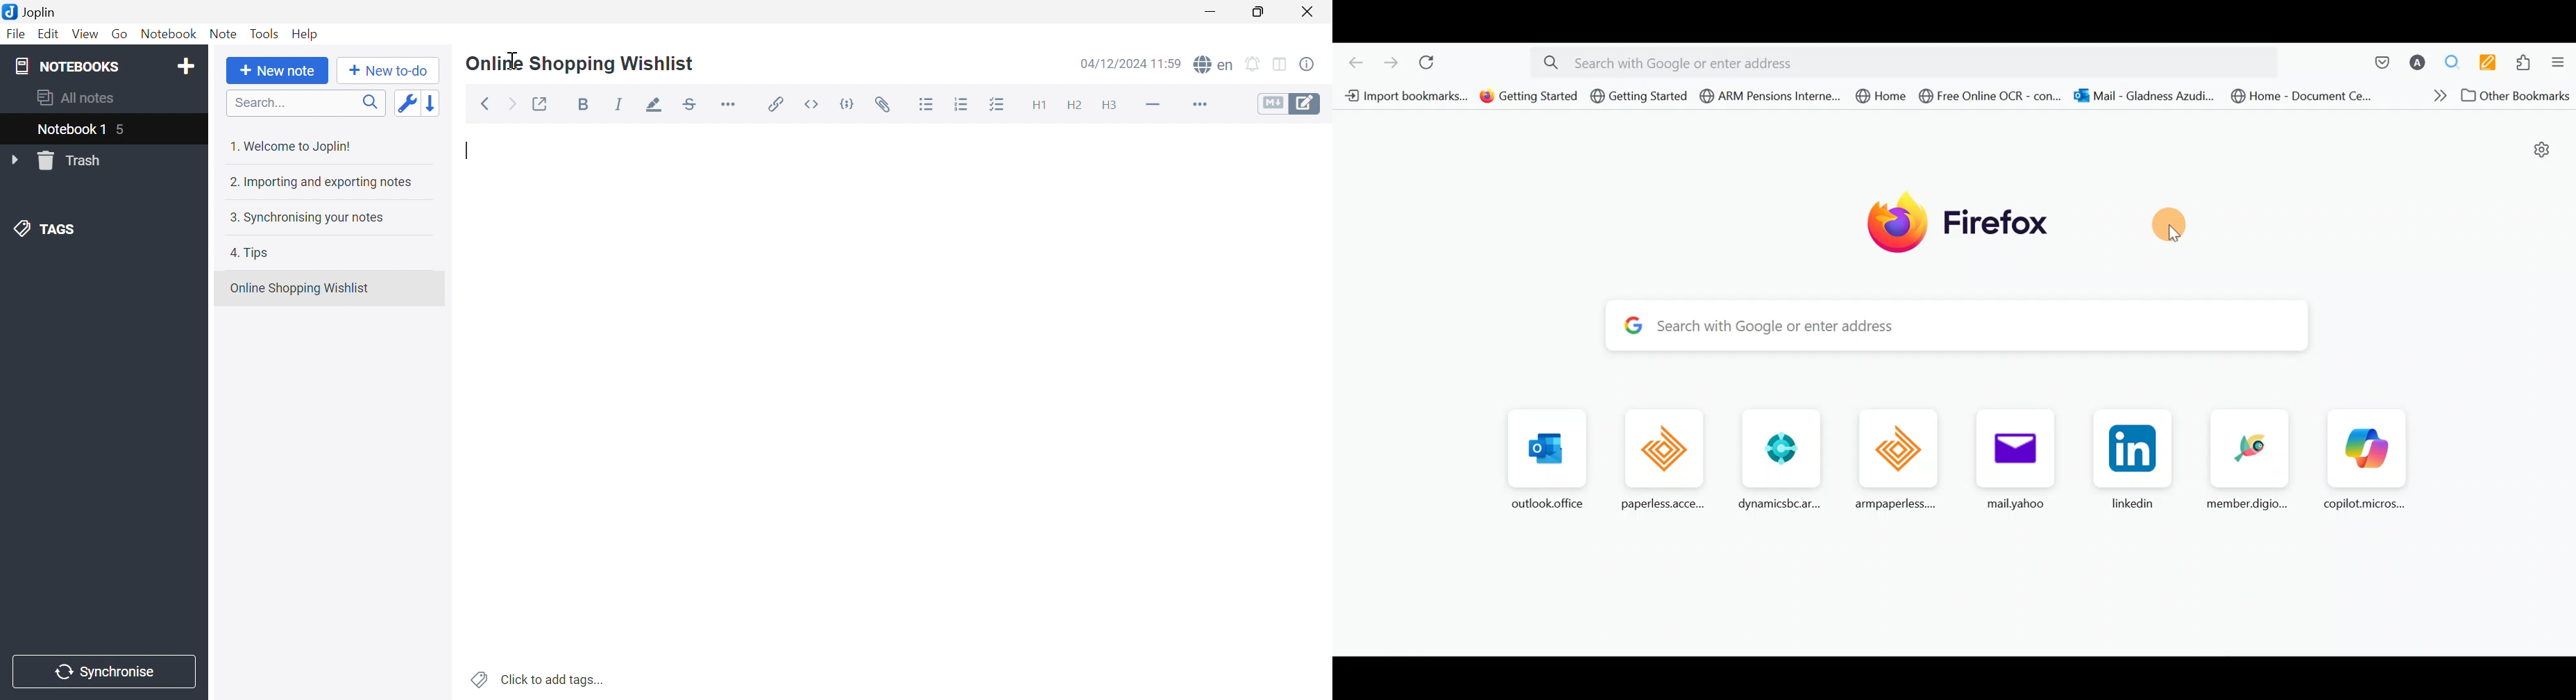 The image size is (2576, 700). Describe the element at coordinates (322, 183) in the screenshot. I see `2. Importing and exporting notes` at that location.